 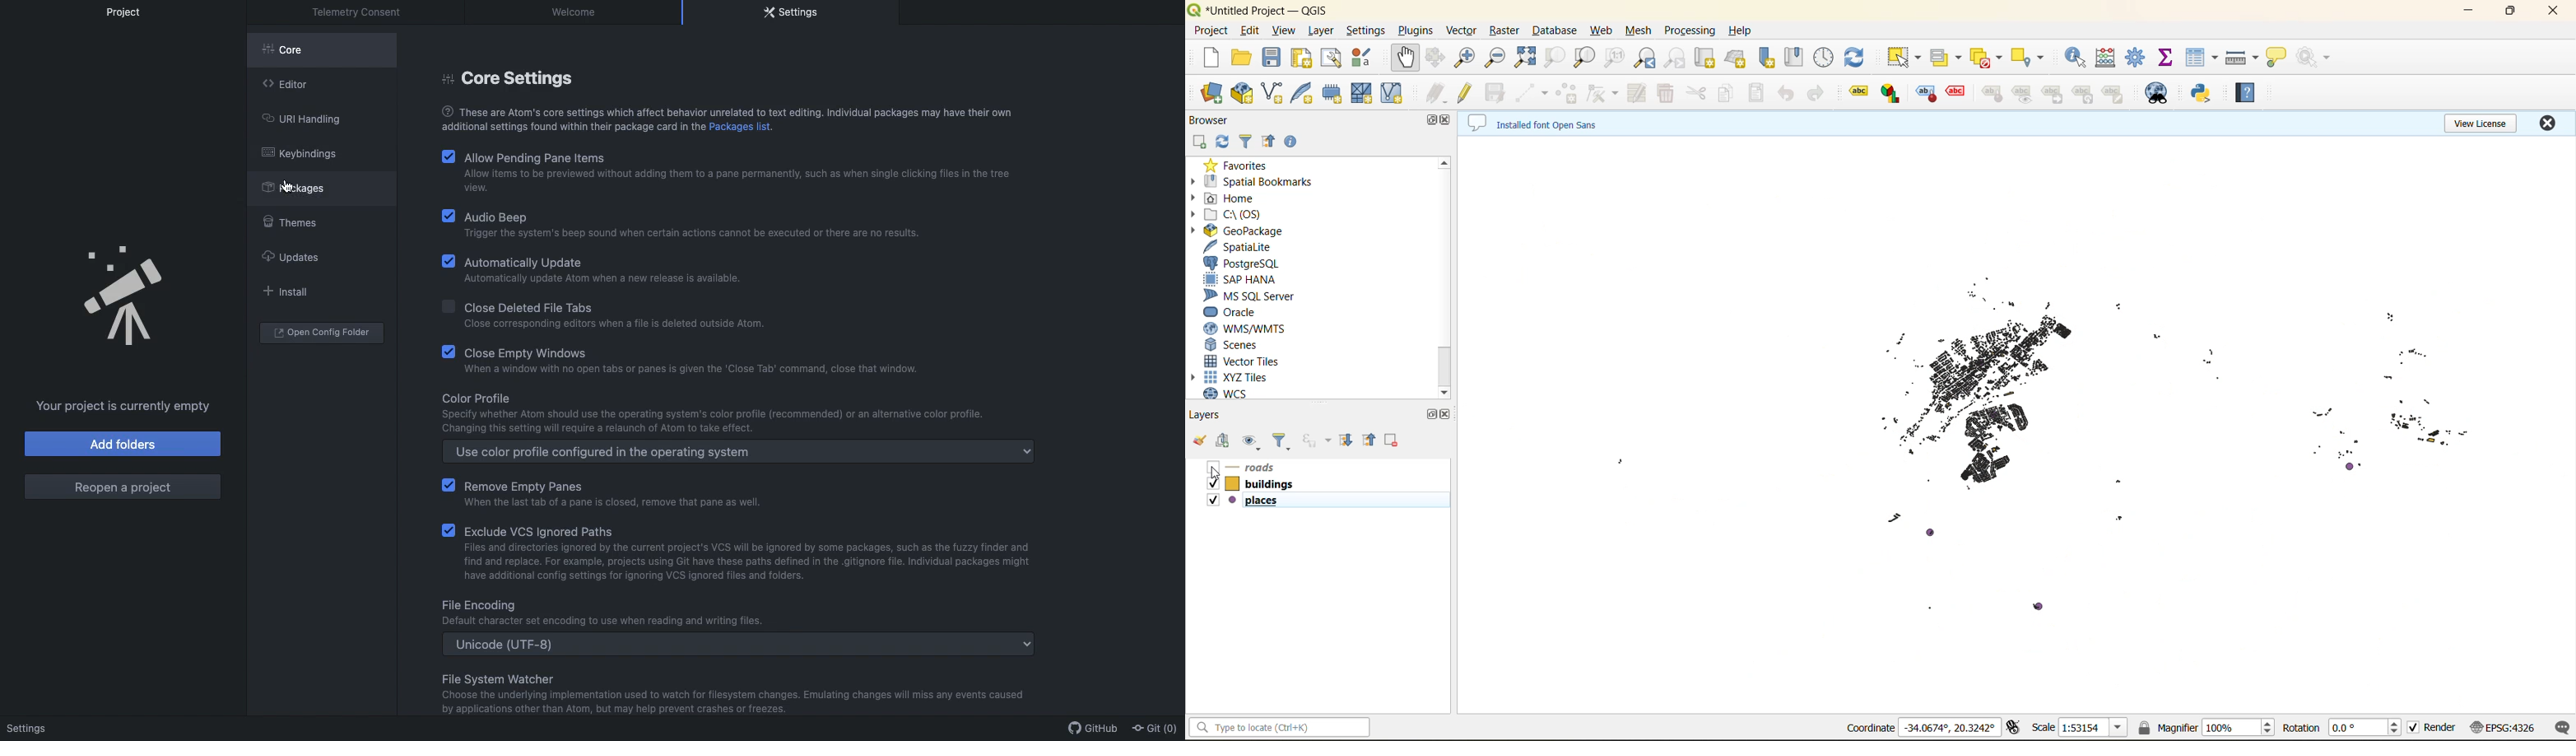 What do you see at coordinates (2344, 730) in the screenshot?
I see `rotation` at bounding box center [2344, 730].